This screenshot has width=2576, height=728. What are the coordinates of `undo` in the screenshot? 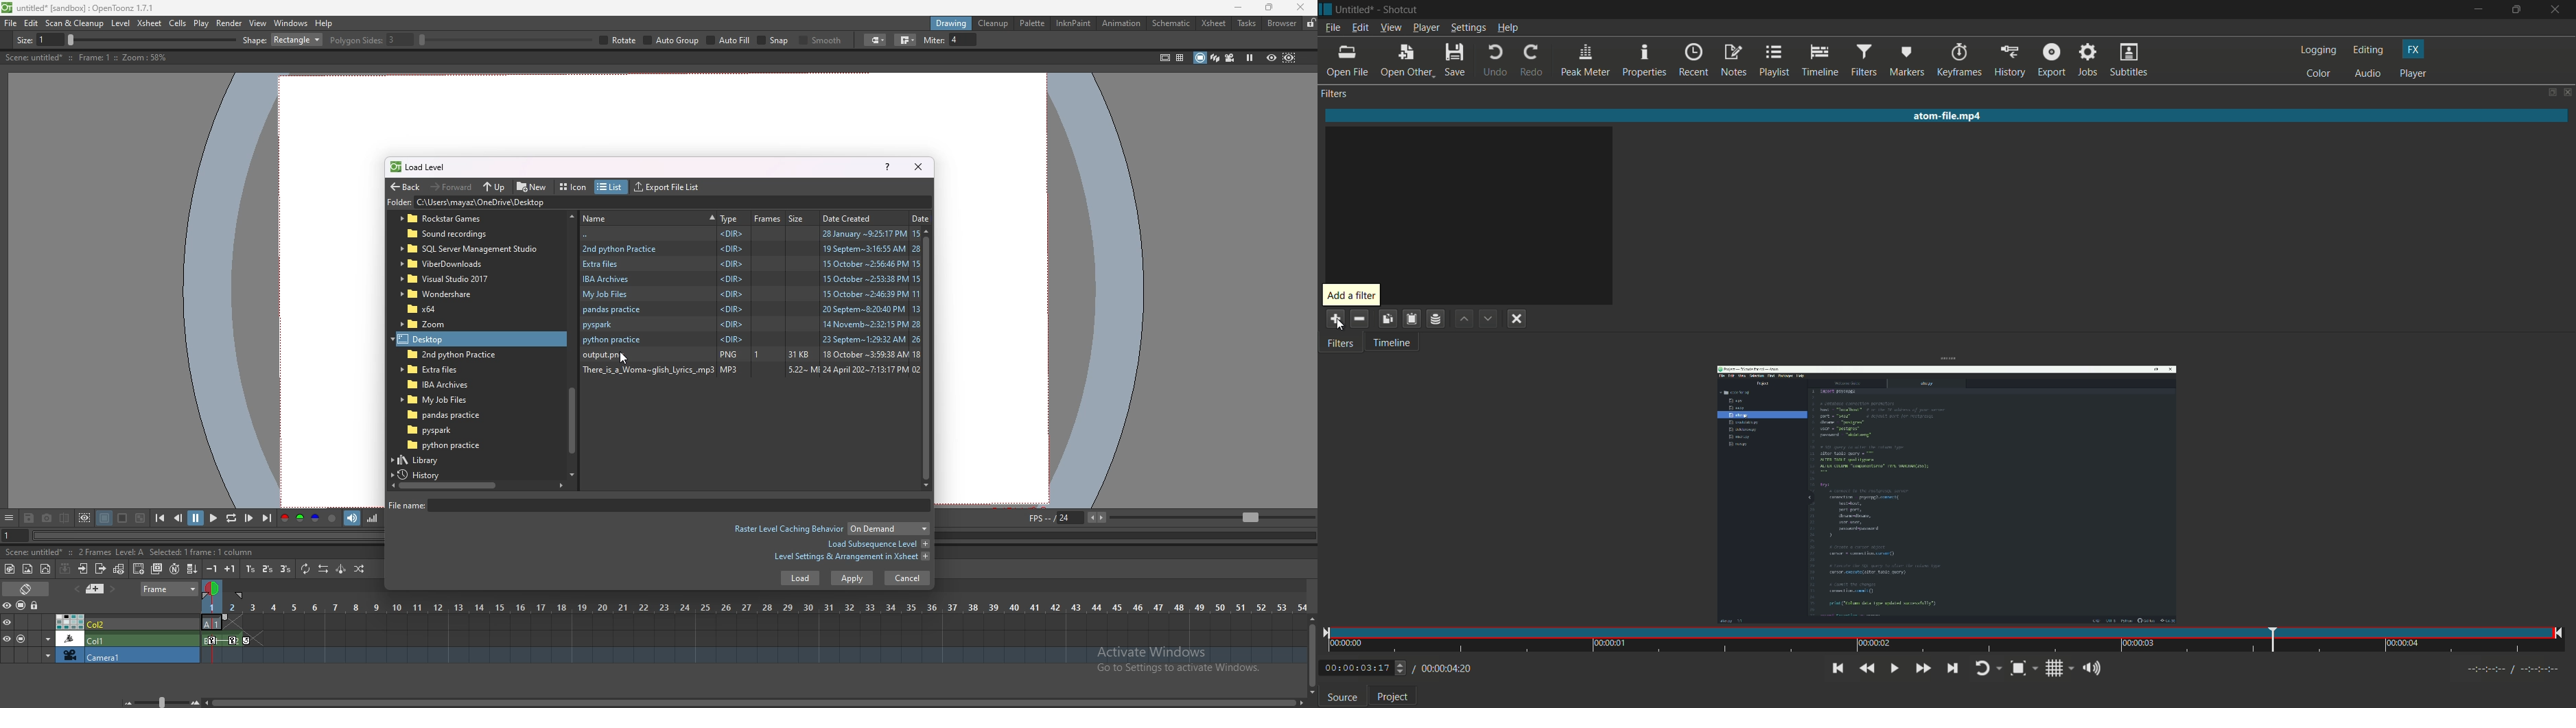 It's located at (1494, 60).